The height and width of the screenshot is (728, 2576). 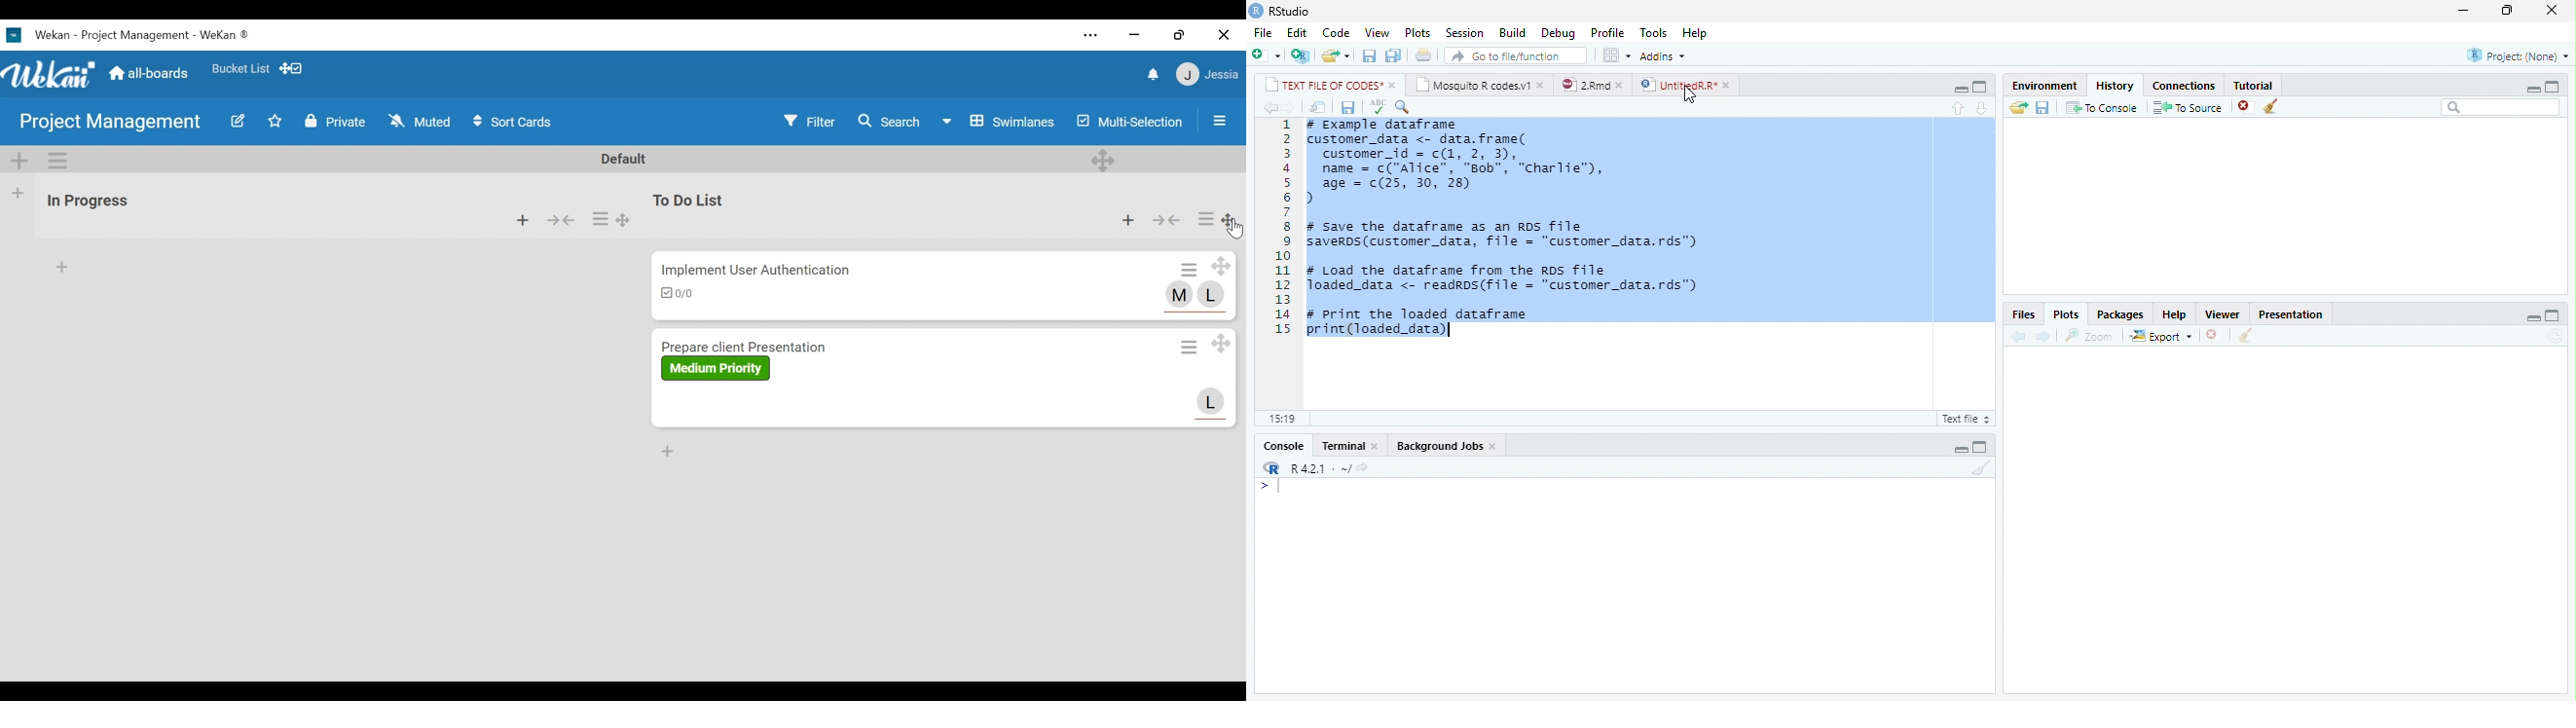 What do you see at coordinates (15, 36) in the screenshot?
I see `Wekan Desktop Icon` at bounding box center [15, 36].